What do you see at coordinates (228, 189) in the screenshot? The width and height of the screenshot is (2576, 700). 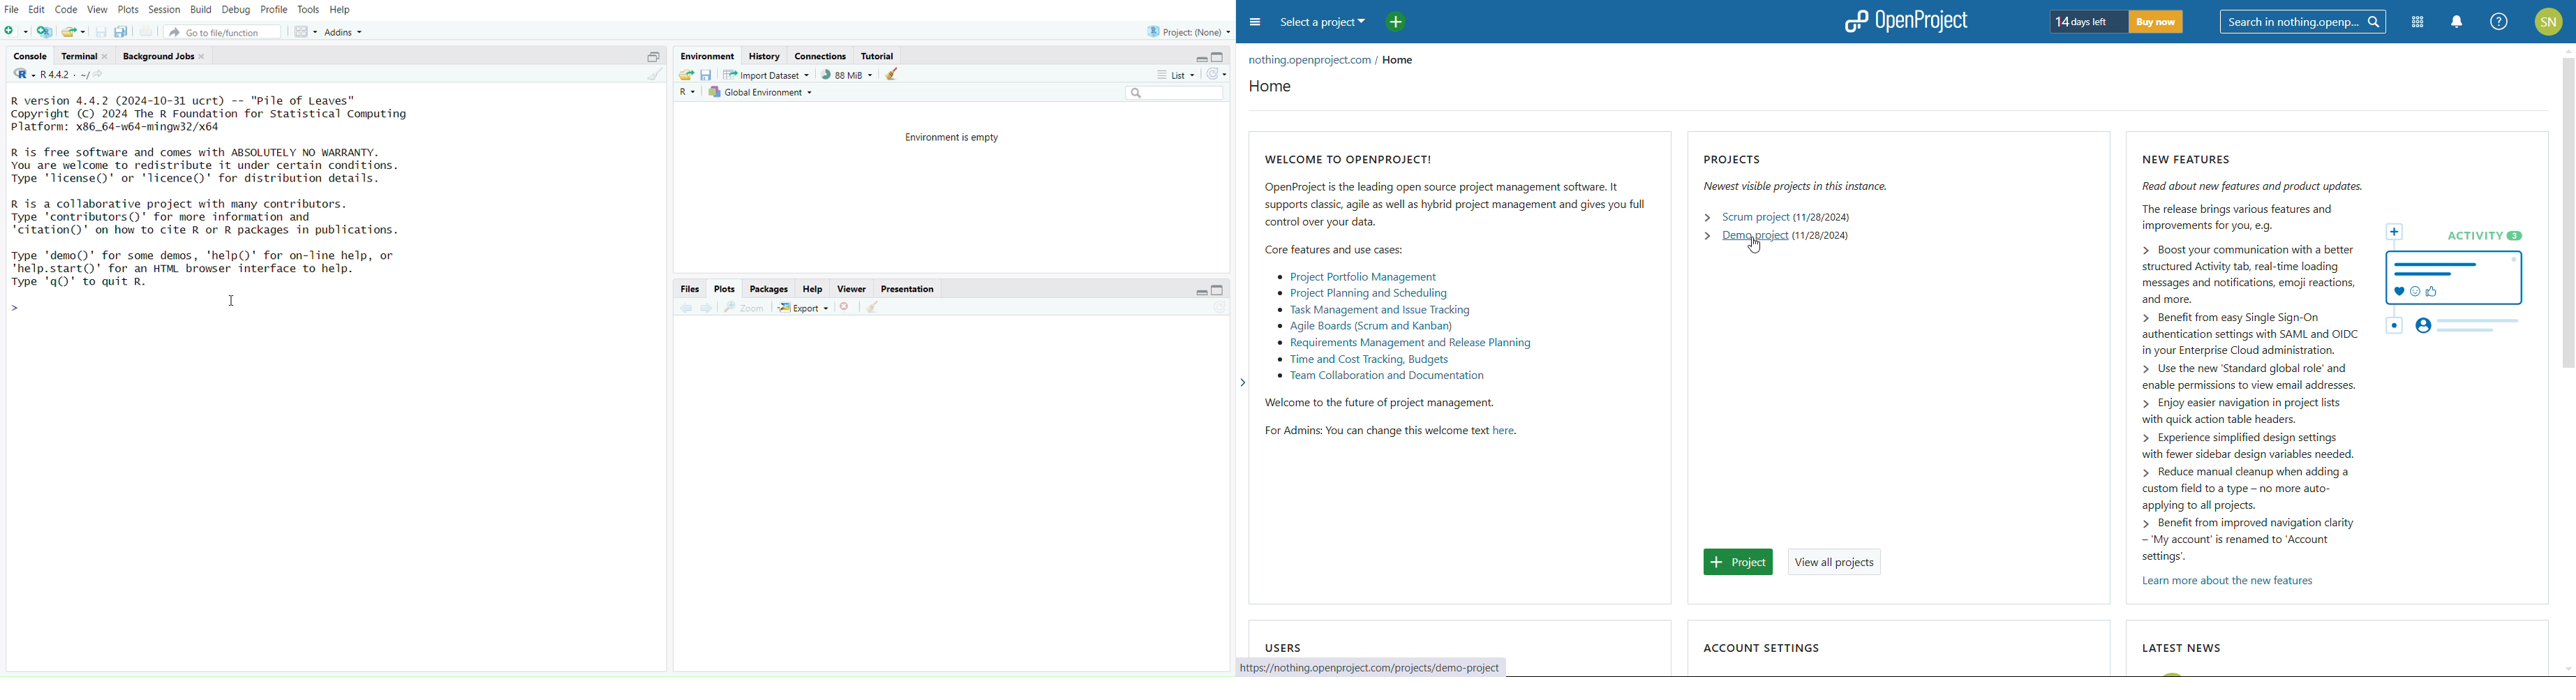 I see `R version 4.4.2 (2024-10-31 ucrt) -- "Pile of Leaves”
Copyright (C) 2024 The R Foundation for Statistical Computing
Platform: x86_64-w64-mingw32/x64

R is free software and comes with ABSOLUTELY NO WARRANTY.
You are welcome to redistribute it under certain conditions.
Type 'license()' or 'licence()' for distribution details.

R is a collaborative project with many contributors.

Type 'contributors()' for more information and

‘citation()' on how to cite R or R packages in publications.
Type 'demo()' for some demos, 'help()' for on-line help, or
'help.start()' for an HTML browser interface to help.

Type 'qQ)' to quit R.

NY I` at bounding box center [228, 189].